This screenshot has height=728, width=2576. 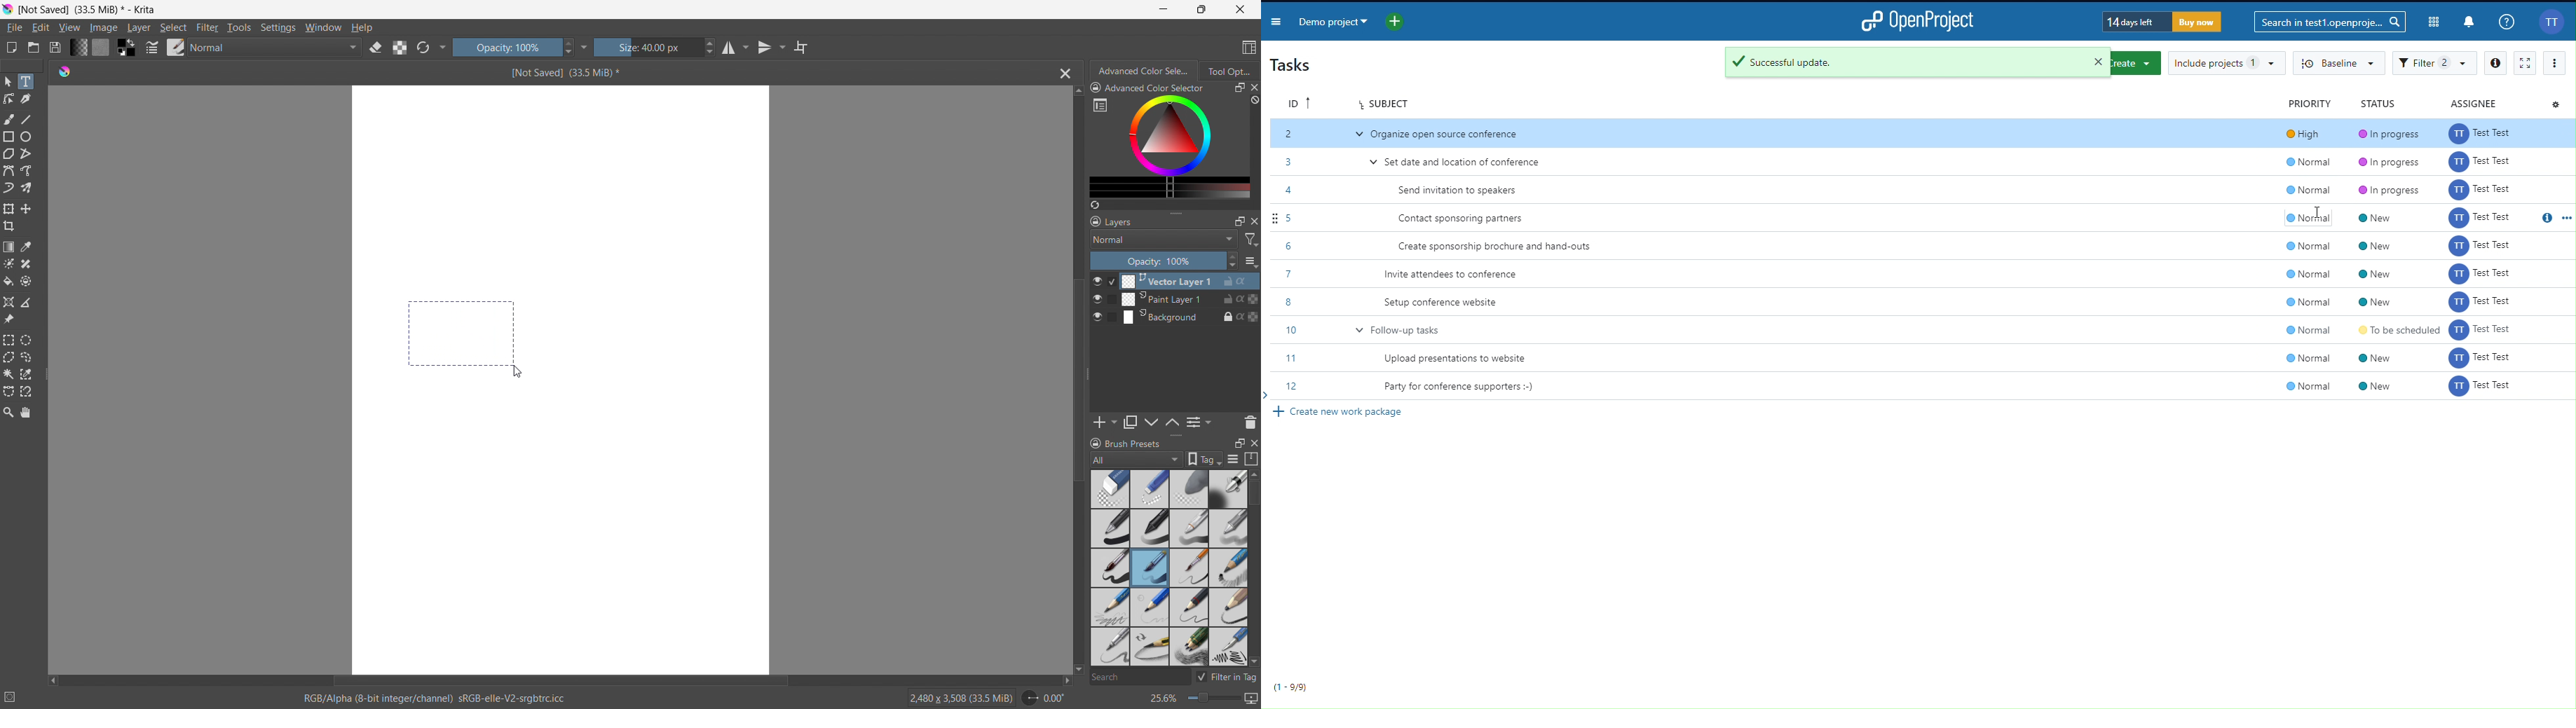 What do you see at coordinates (26, 155) in the screenshot?
I see `polyline tool` at bounding box center [26, 155].